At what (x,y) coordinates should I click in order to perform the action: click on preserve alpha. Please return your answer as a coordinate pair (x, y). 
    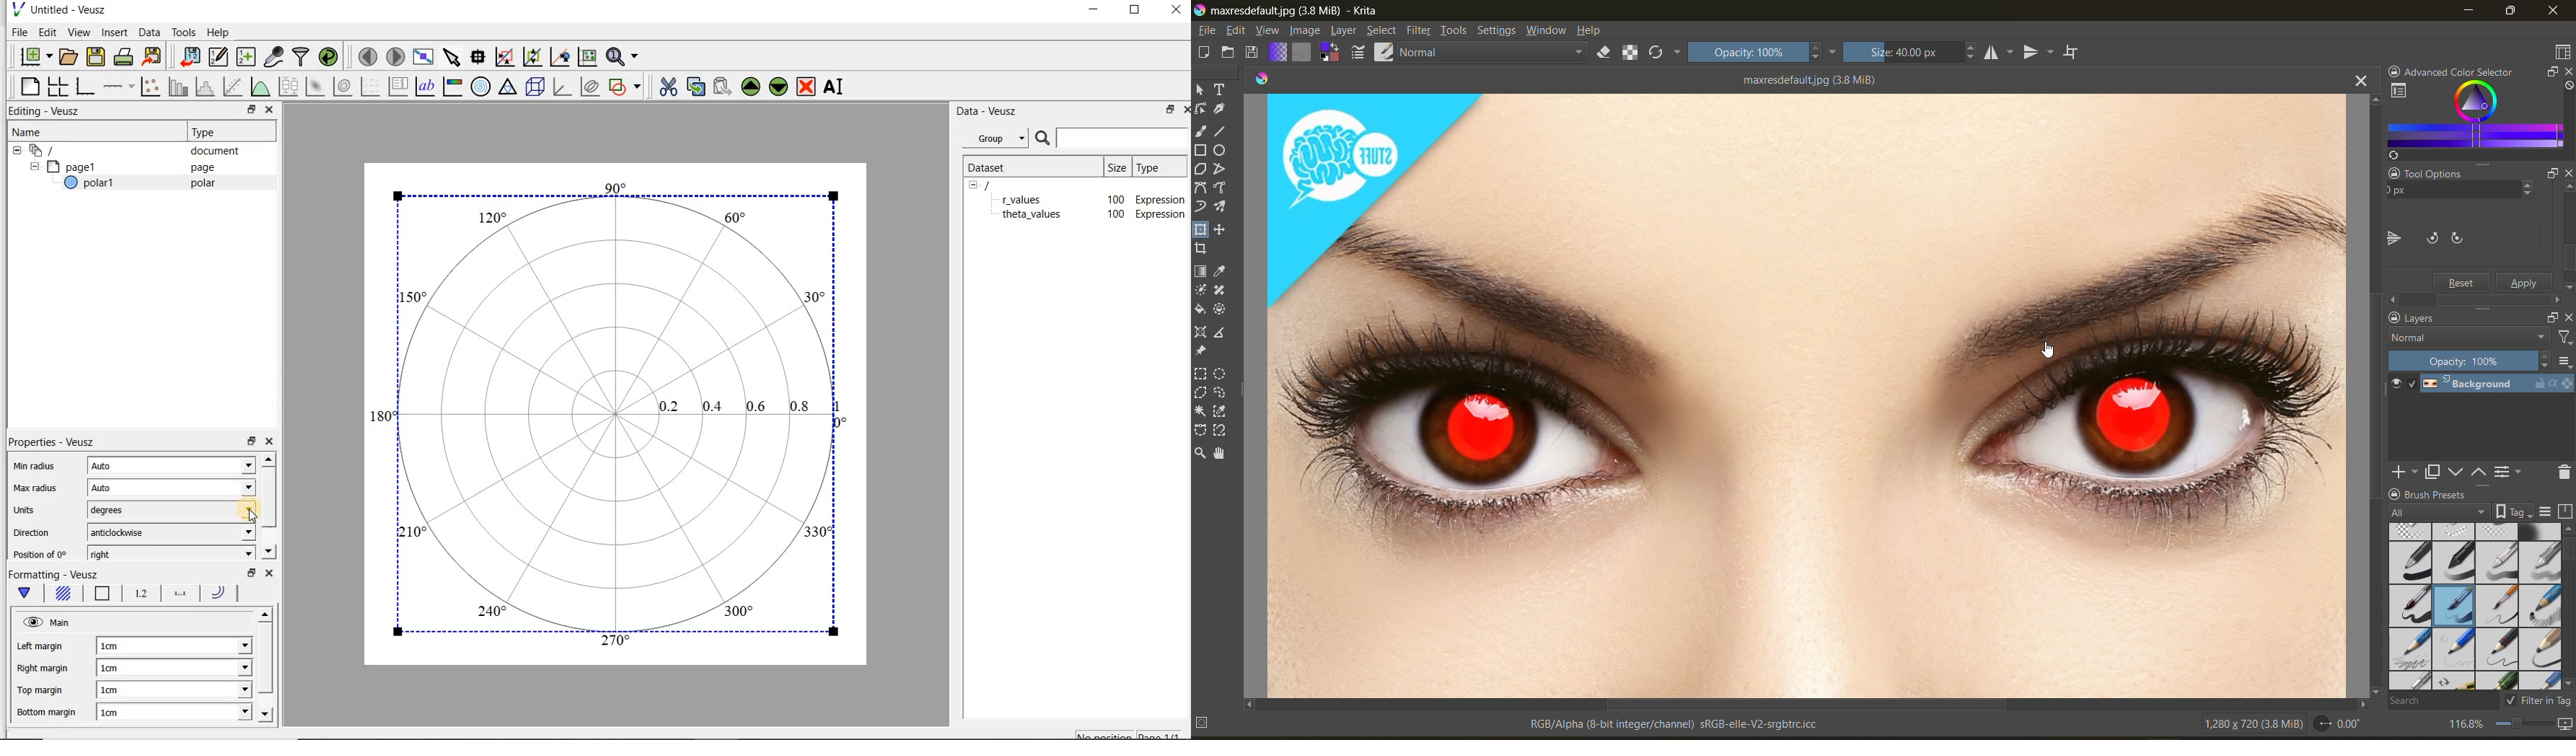
    Looking at the image, I should click on (1632, 53).